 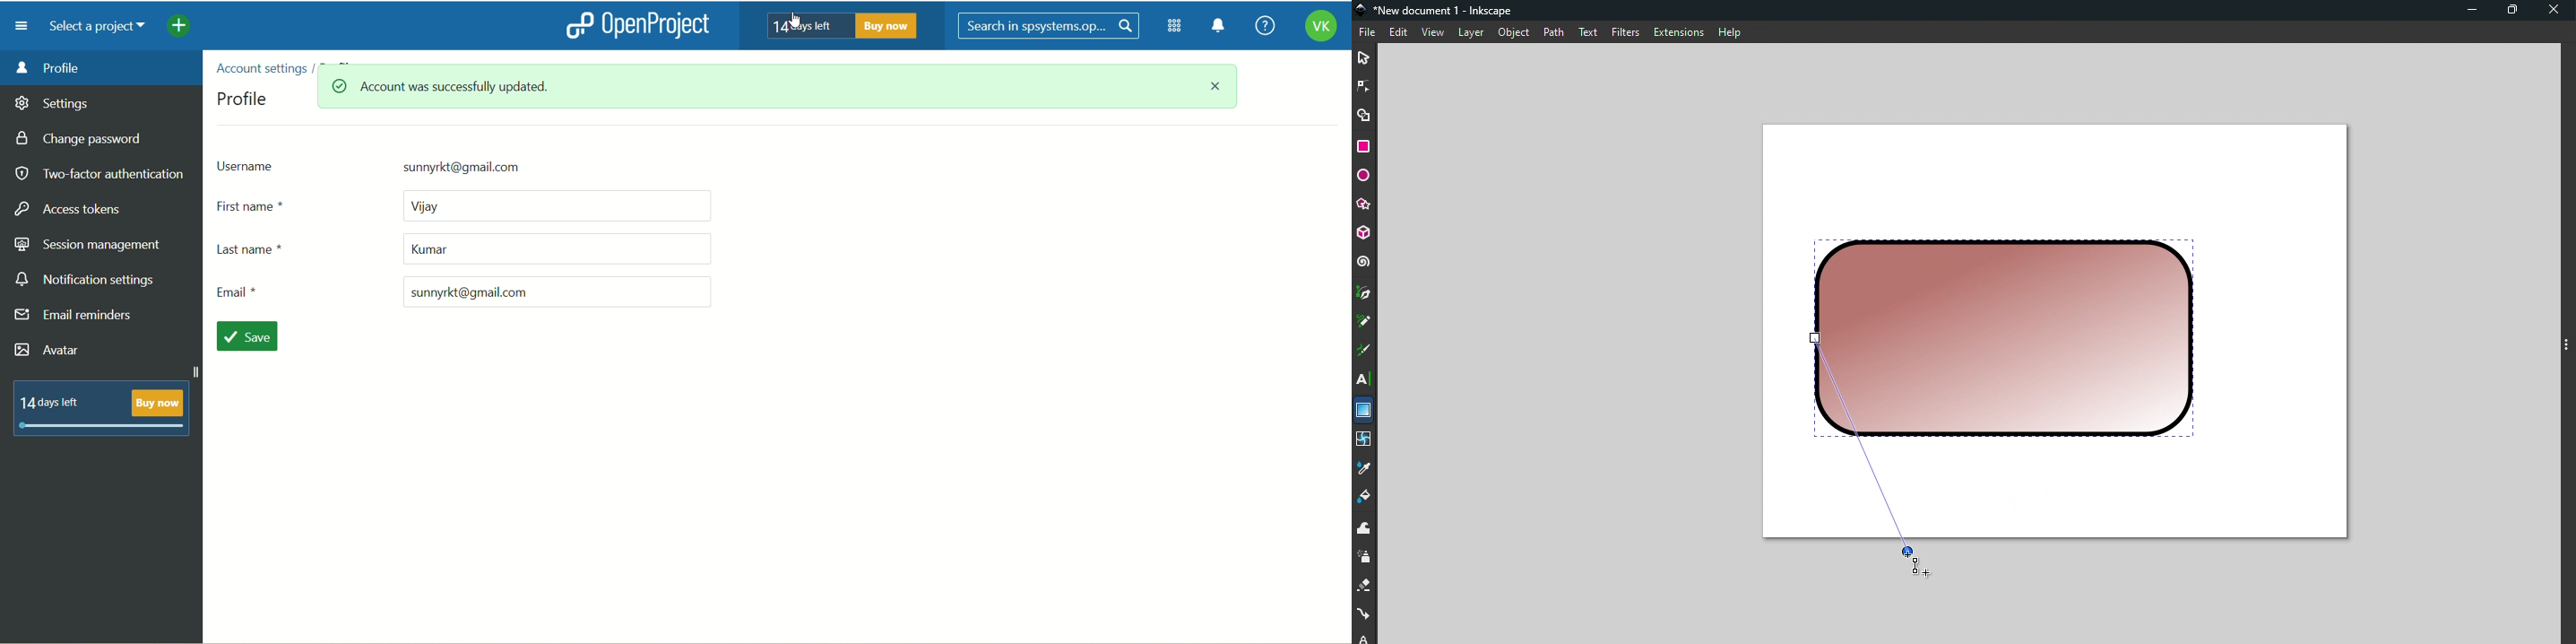 I want to click on Paint bucket tool, so click(x=1368, y=500).